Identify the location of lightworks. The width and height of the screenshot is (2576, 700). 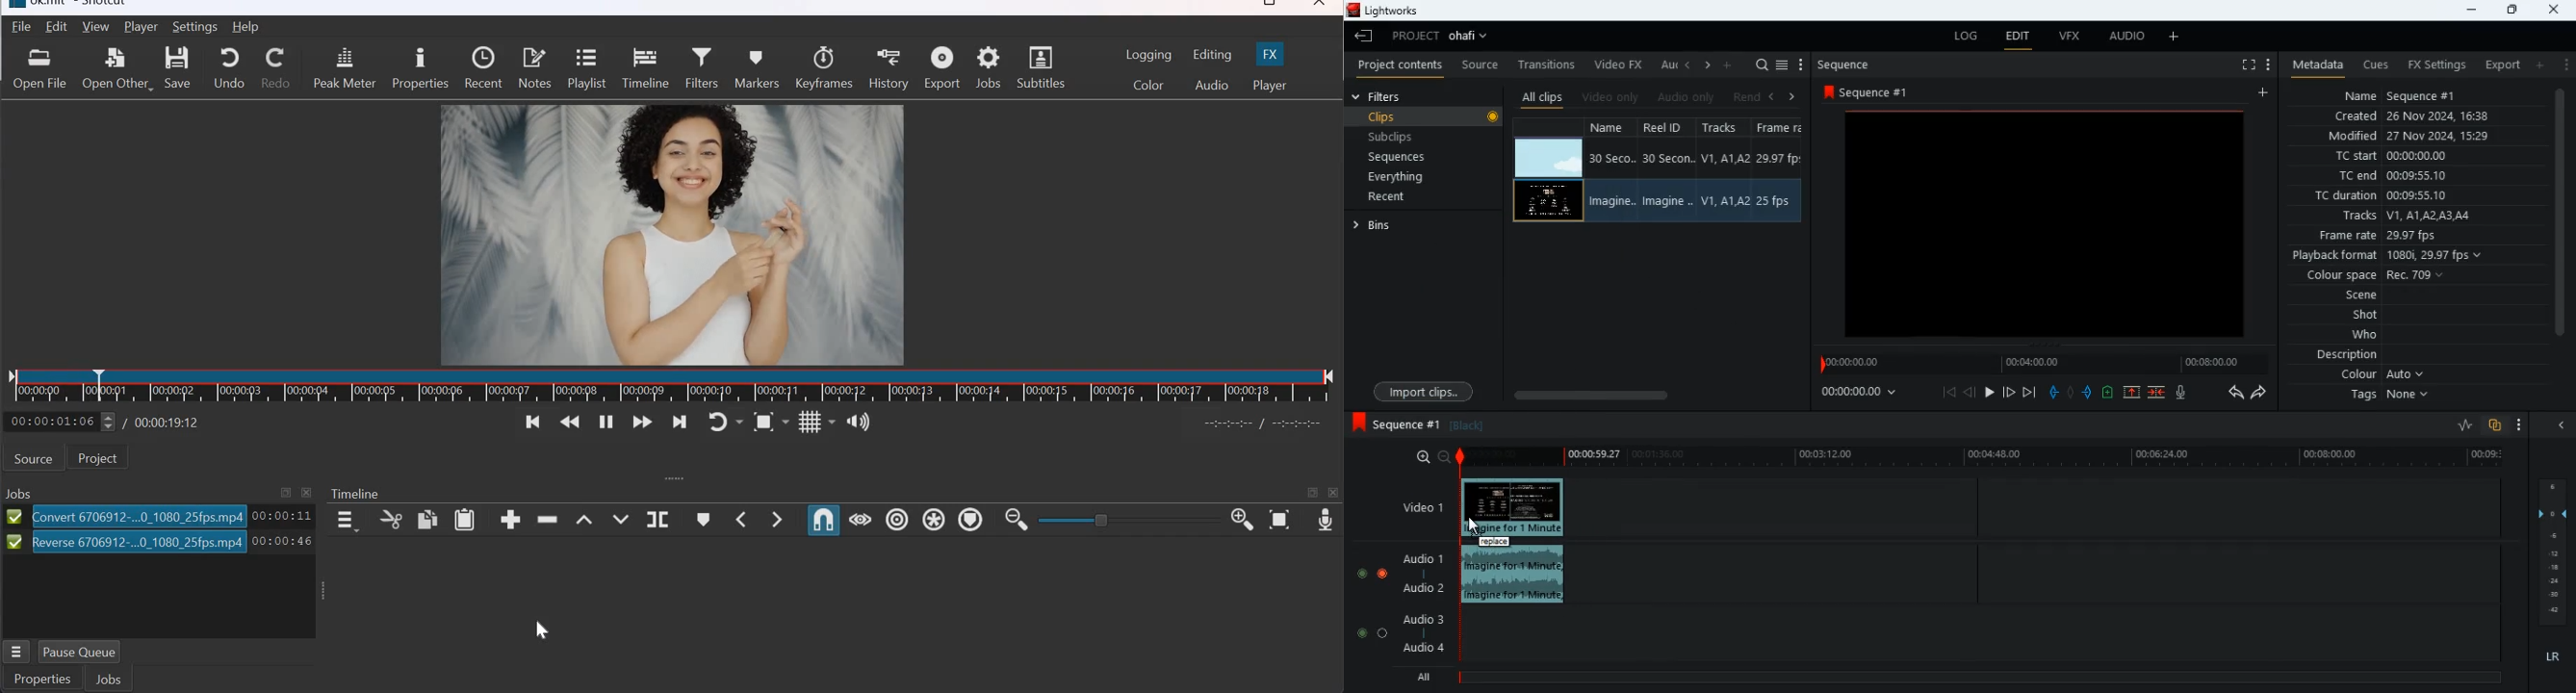
(1389, 12).